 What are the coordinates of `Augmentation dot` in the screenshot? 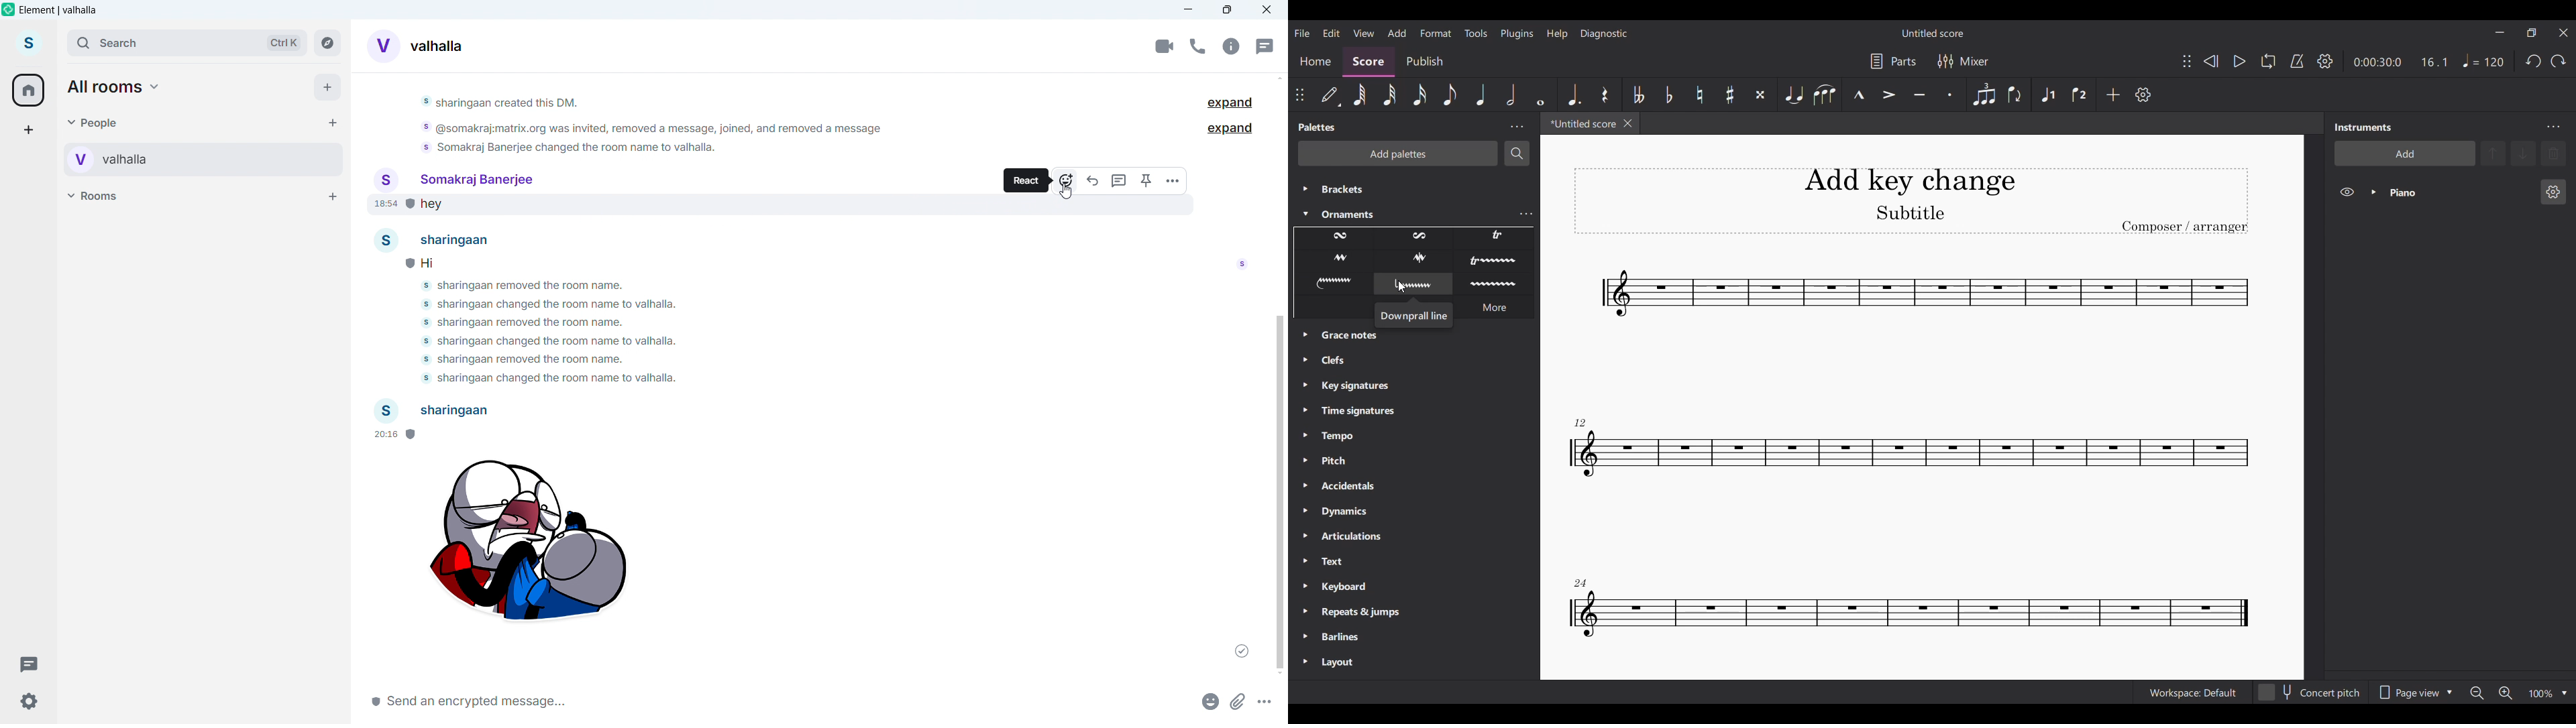 It's located at (1574, 95).